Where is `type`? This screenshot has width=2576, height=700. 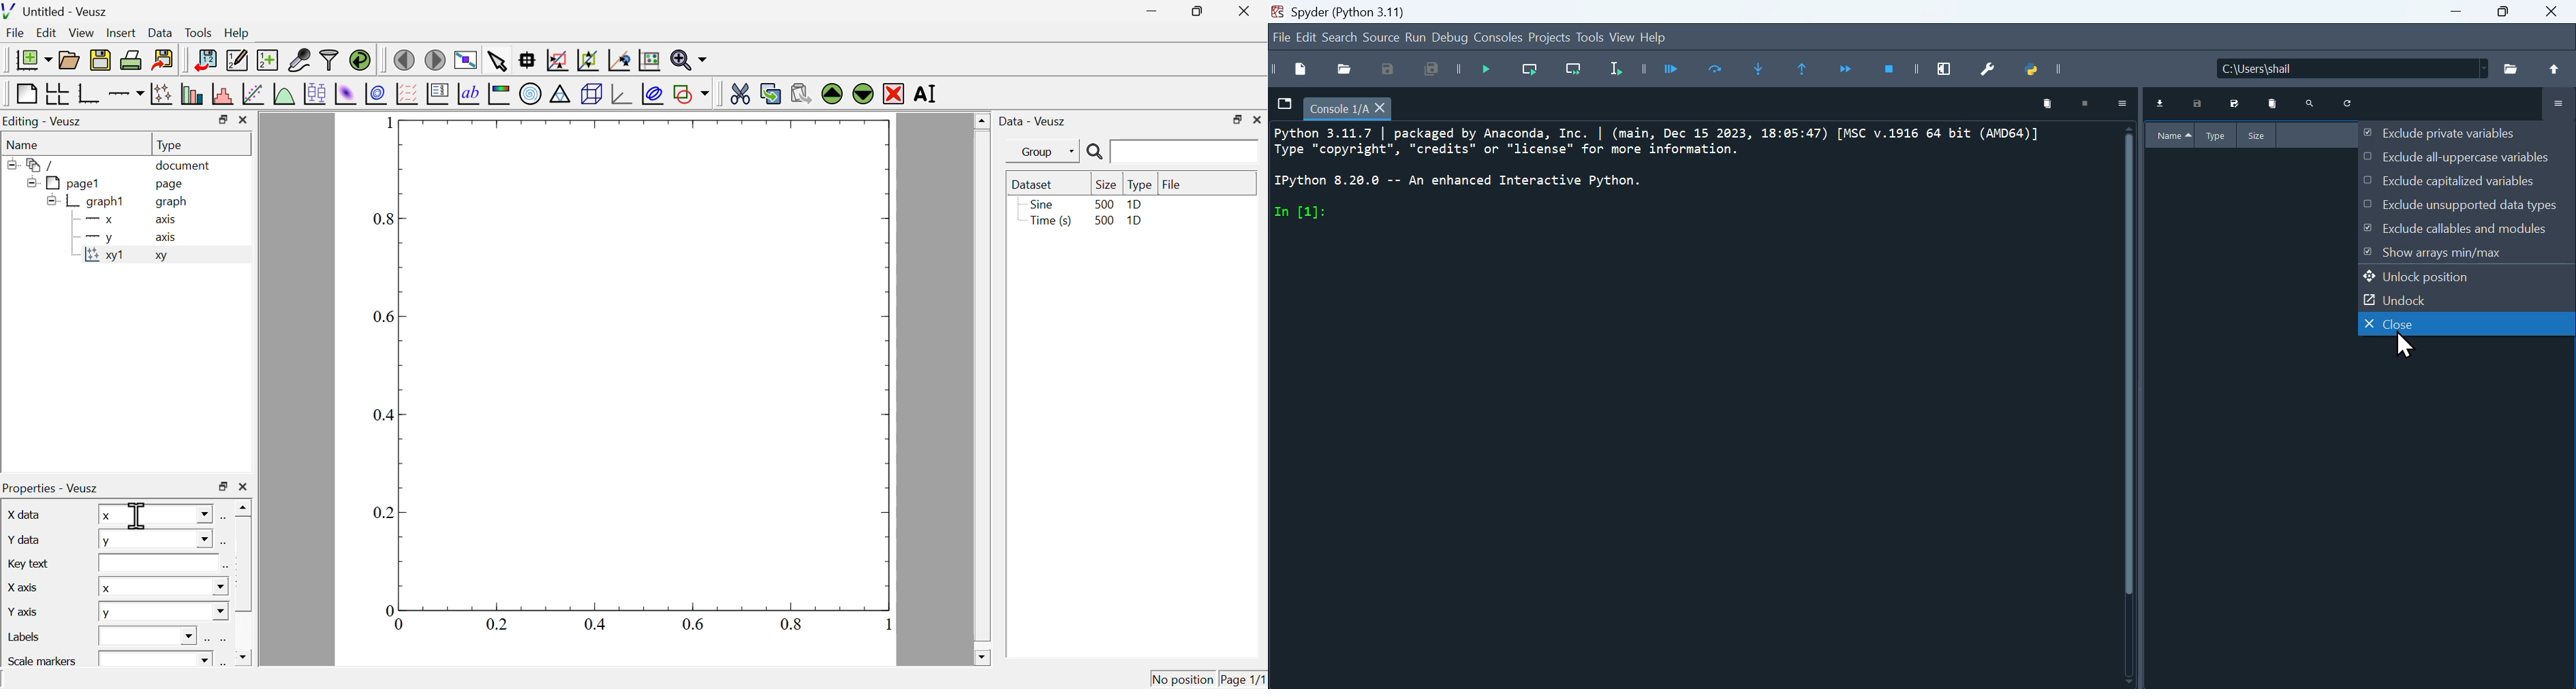
type is located at coordinates (1140, 185).